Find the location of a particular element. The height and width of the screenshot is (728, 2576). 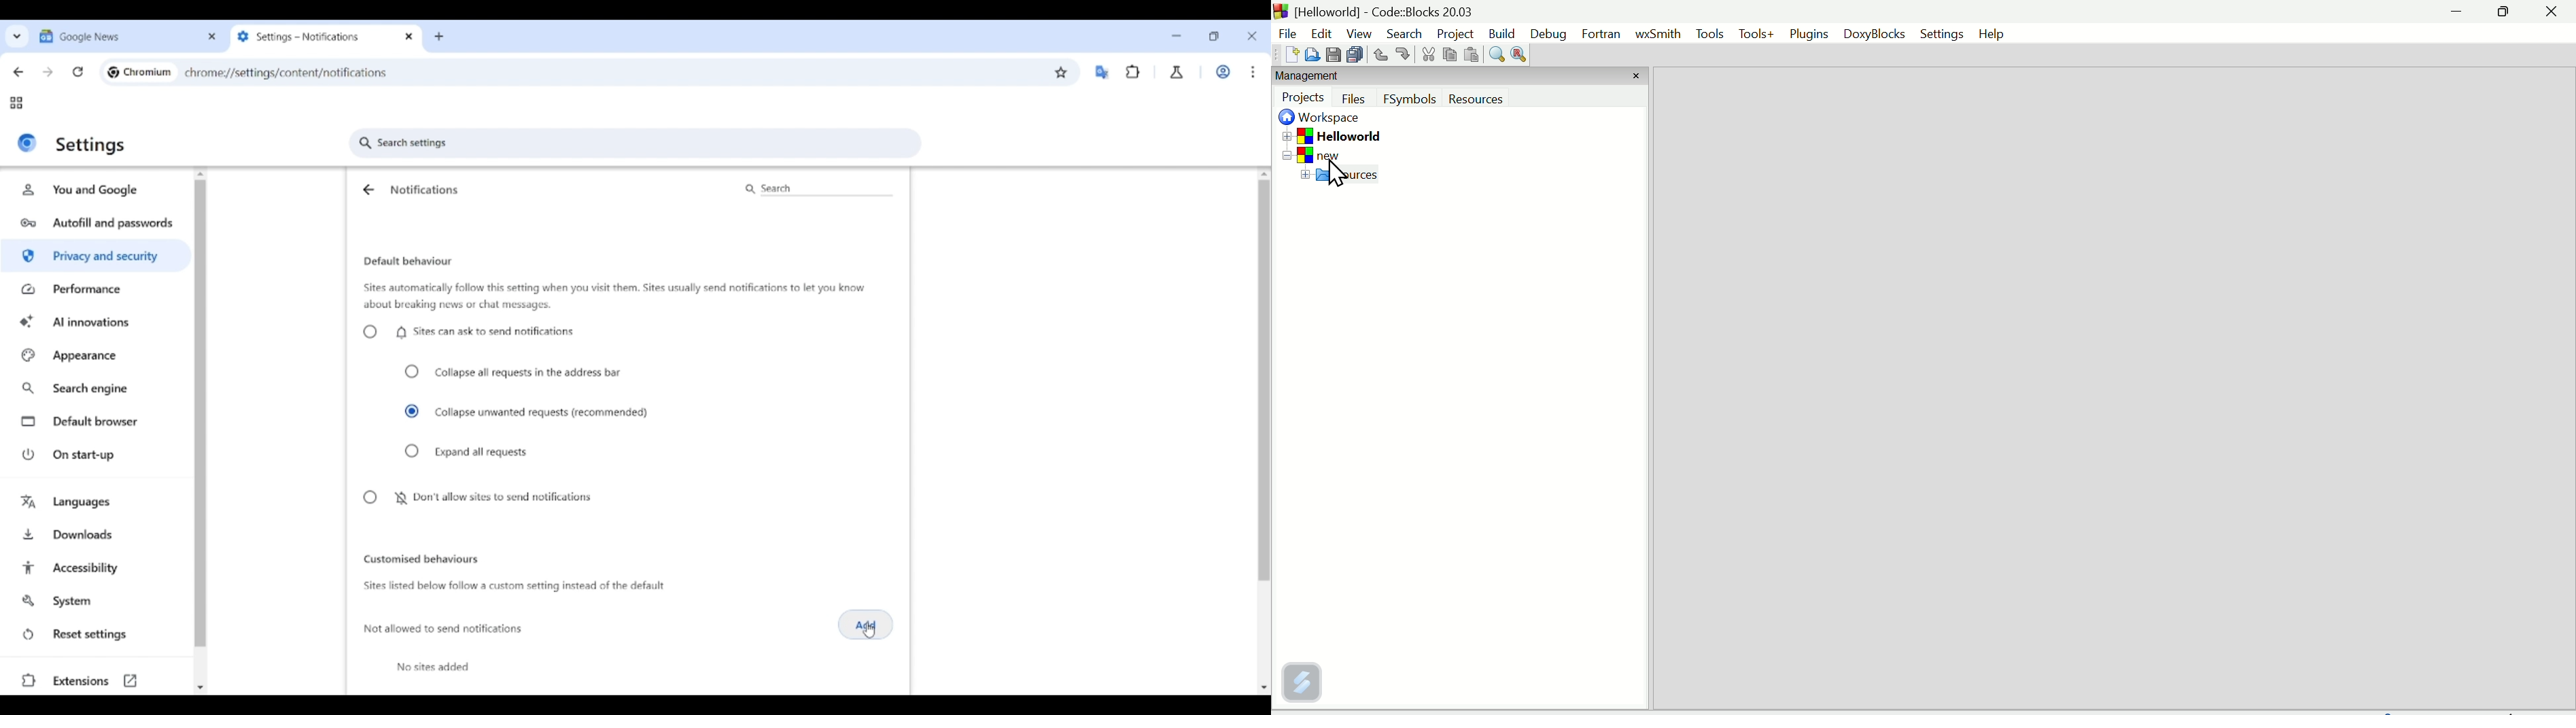

Hello World is located at coordinates (1351, 135).